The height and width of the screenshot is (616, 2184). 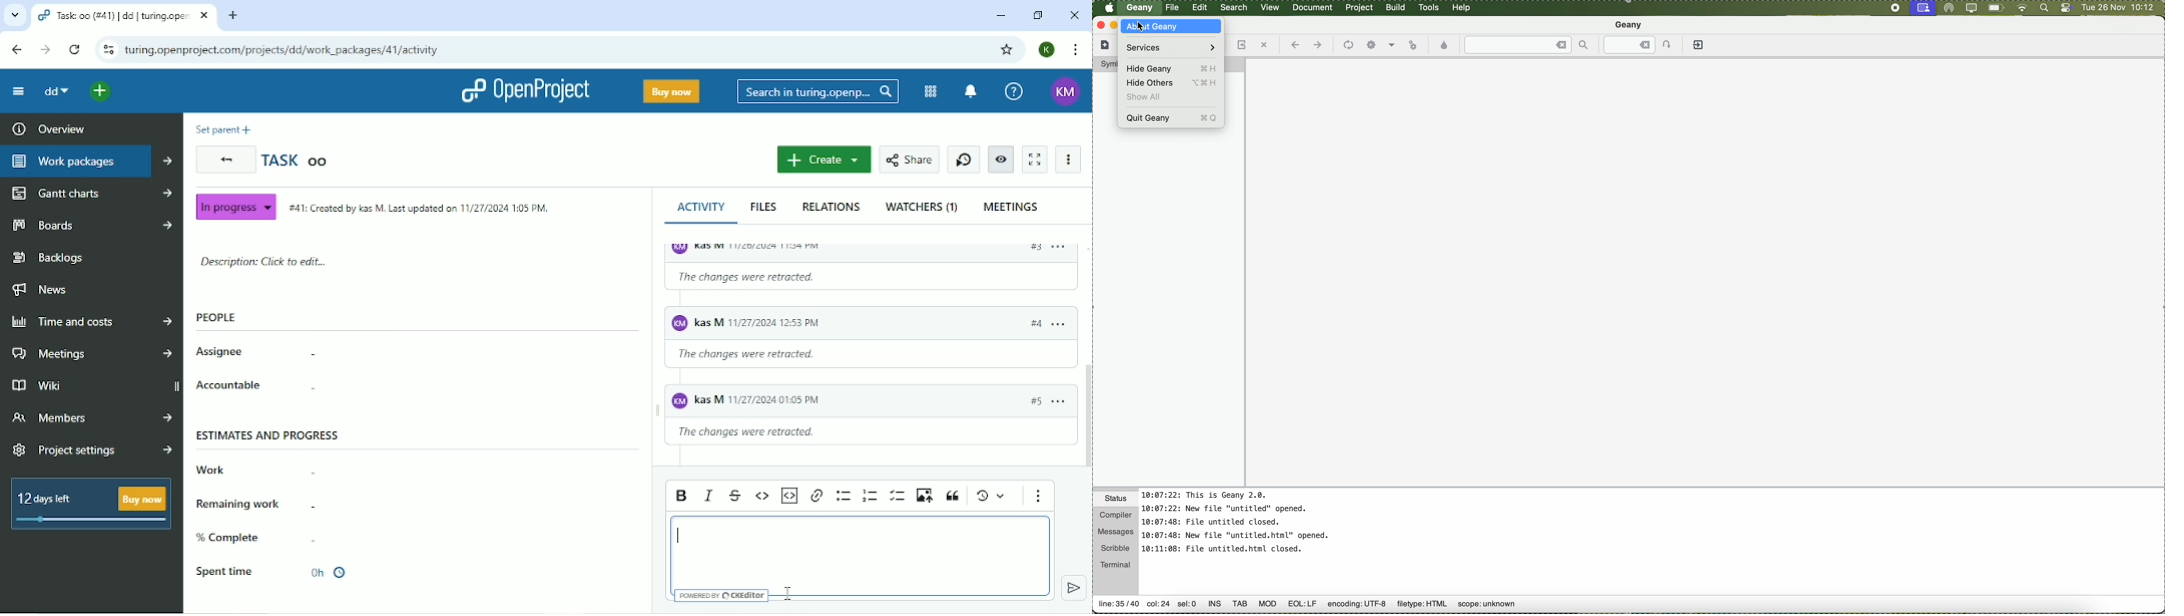 I want to click on document, so click(x=1315, y=8).